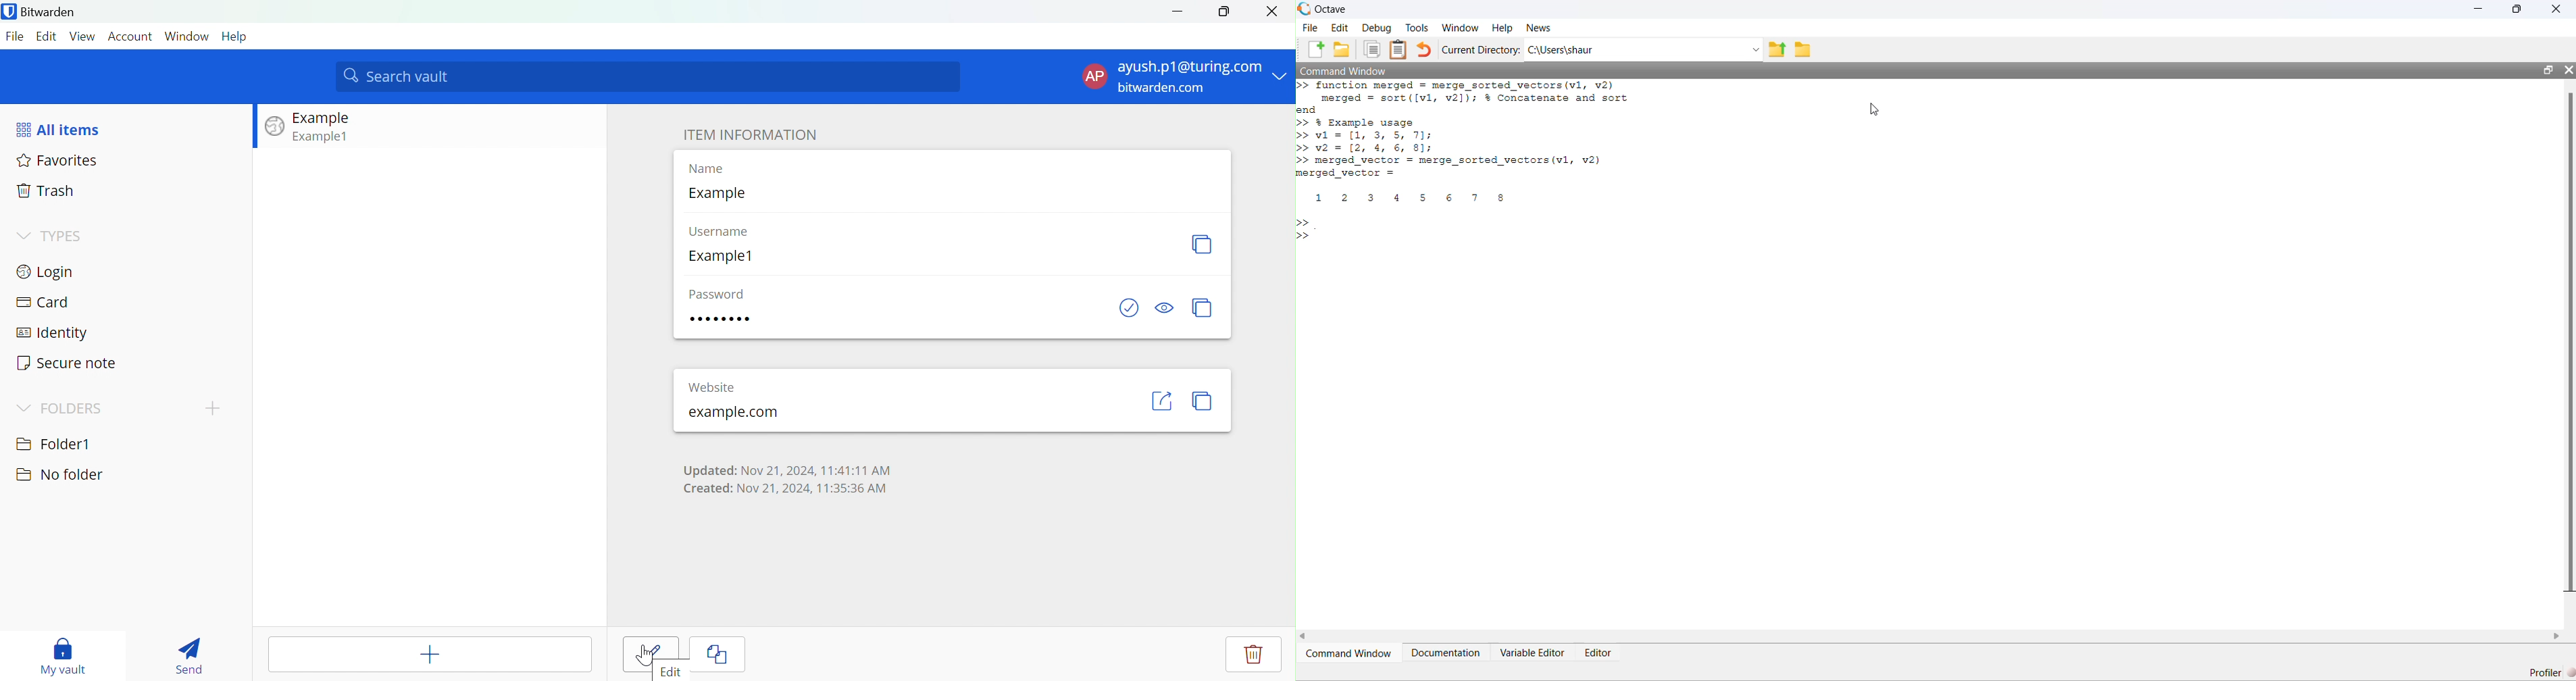 The height and width of the screenshot is (700, 2576). I want to click on Launch, so click(1163, 401).